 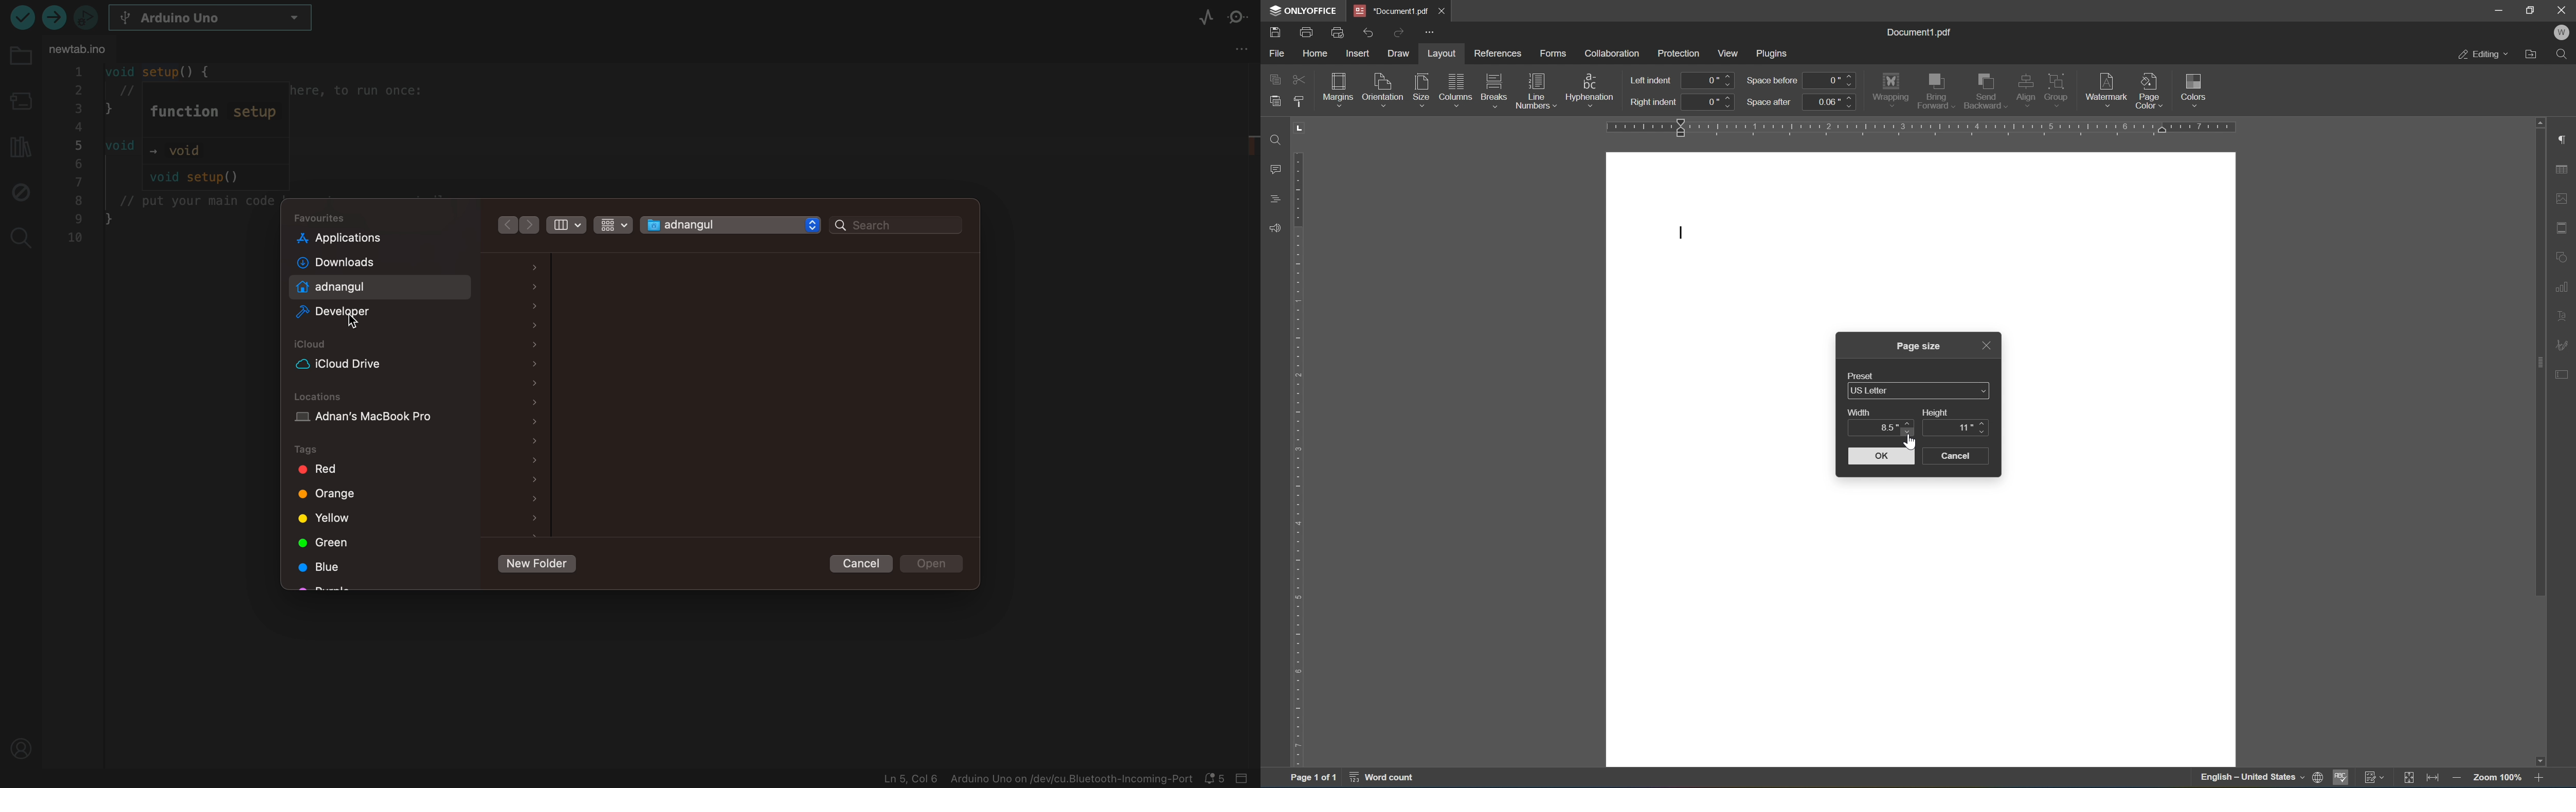 I want to click on send backward, so click(x=1984, y=91).